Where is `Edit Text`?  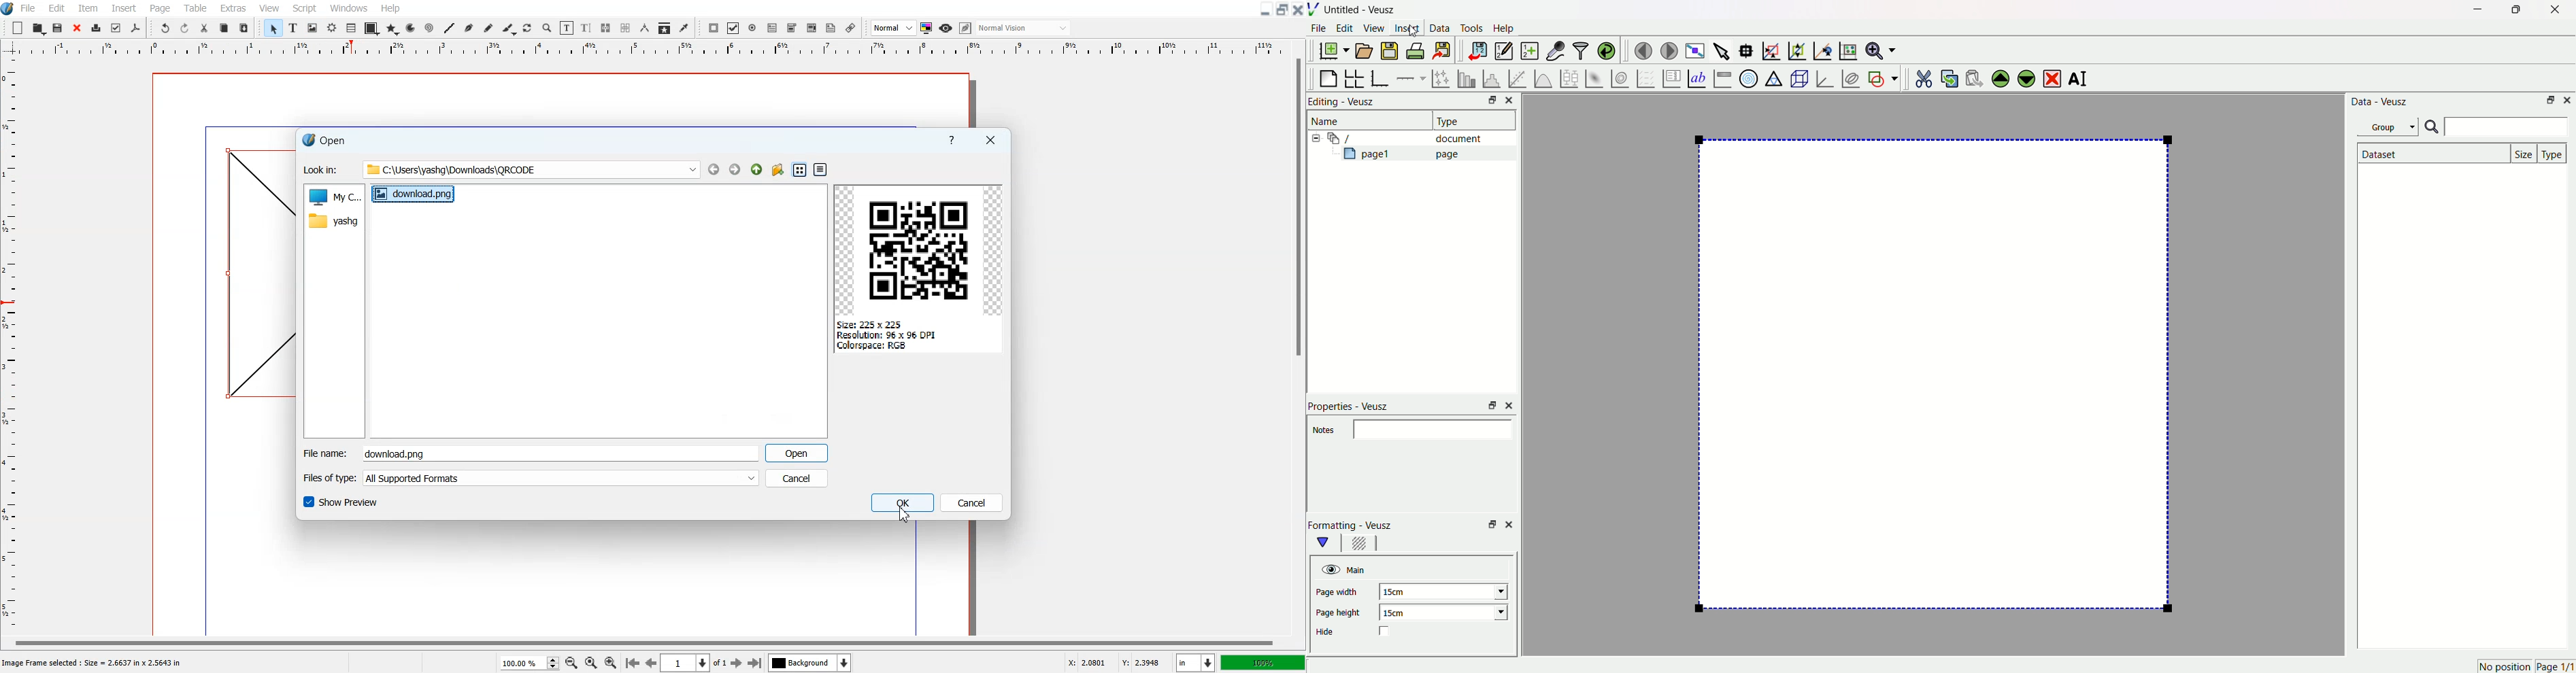 Edit Text is located at coordinates (586, 28).